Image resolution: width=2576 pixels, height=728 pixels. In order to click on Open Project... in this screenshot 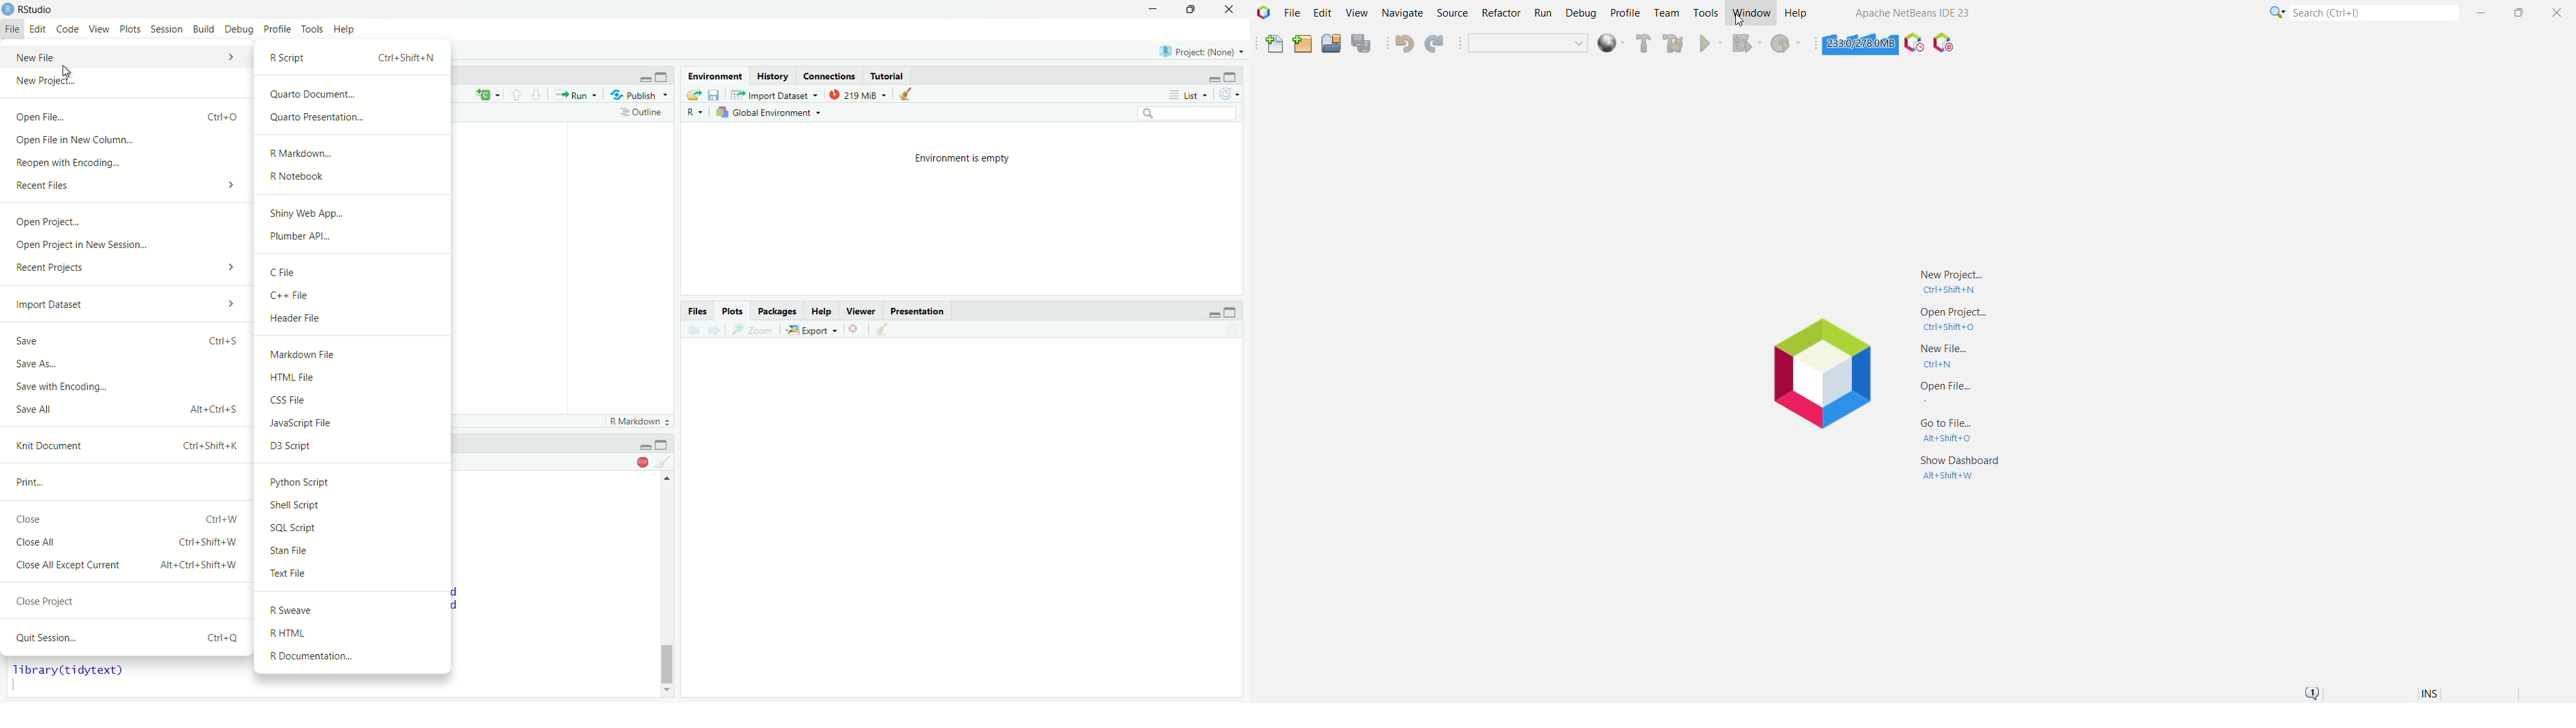, I will do `click(126, 223)`.